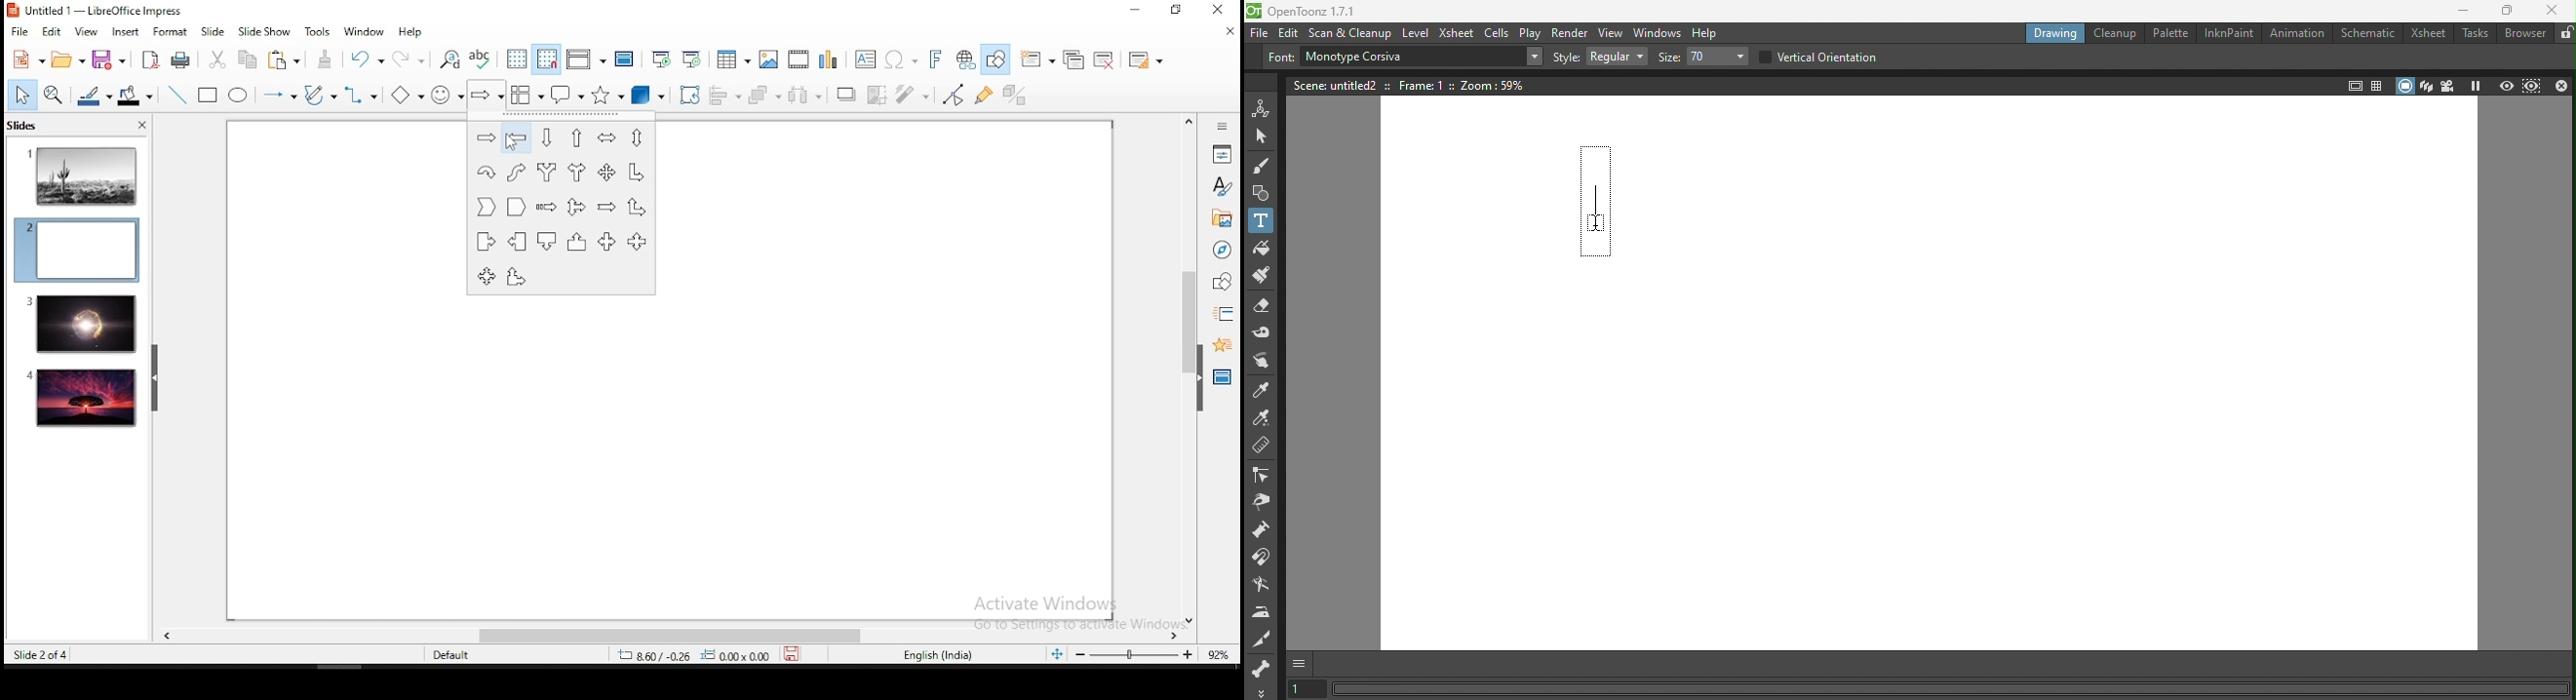 The image size is (2576, 700). I want to click on new slide, so click(1039, 58).